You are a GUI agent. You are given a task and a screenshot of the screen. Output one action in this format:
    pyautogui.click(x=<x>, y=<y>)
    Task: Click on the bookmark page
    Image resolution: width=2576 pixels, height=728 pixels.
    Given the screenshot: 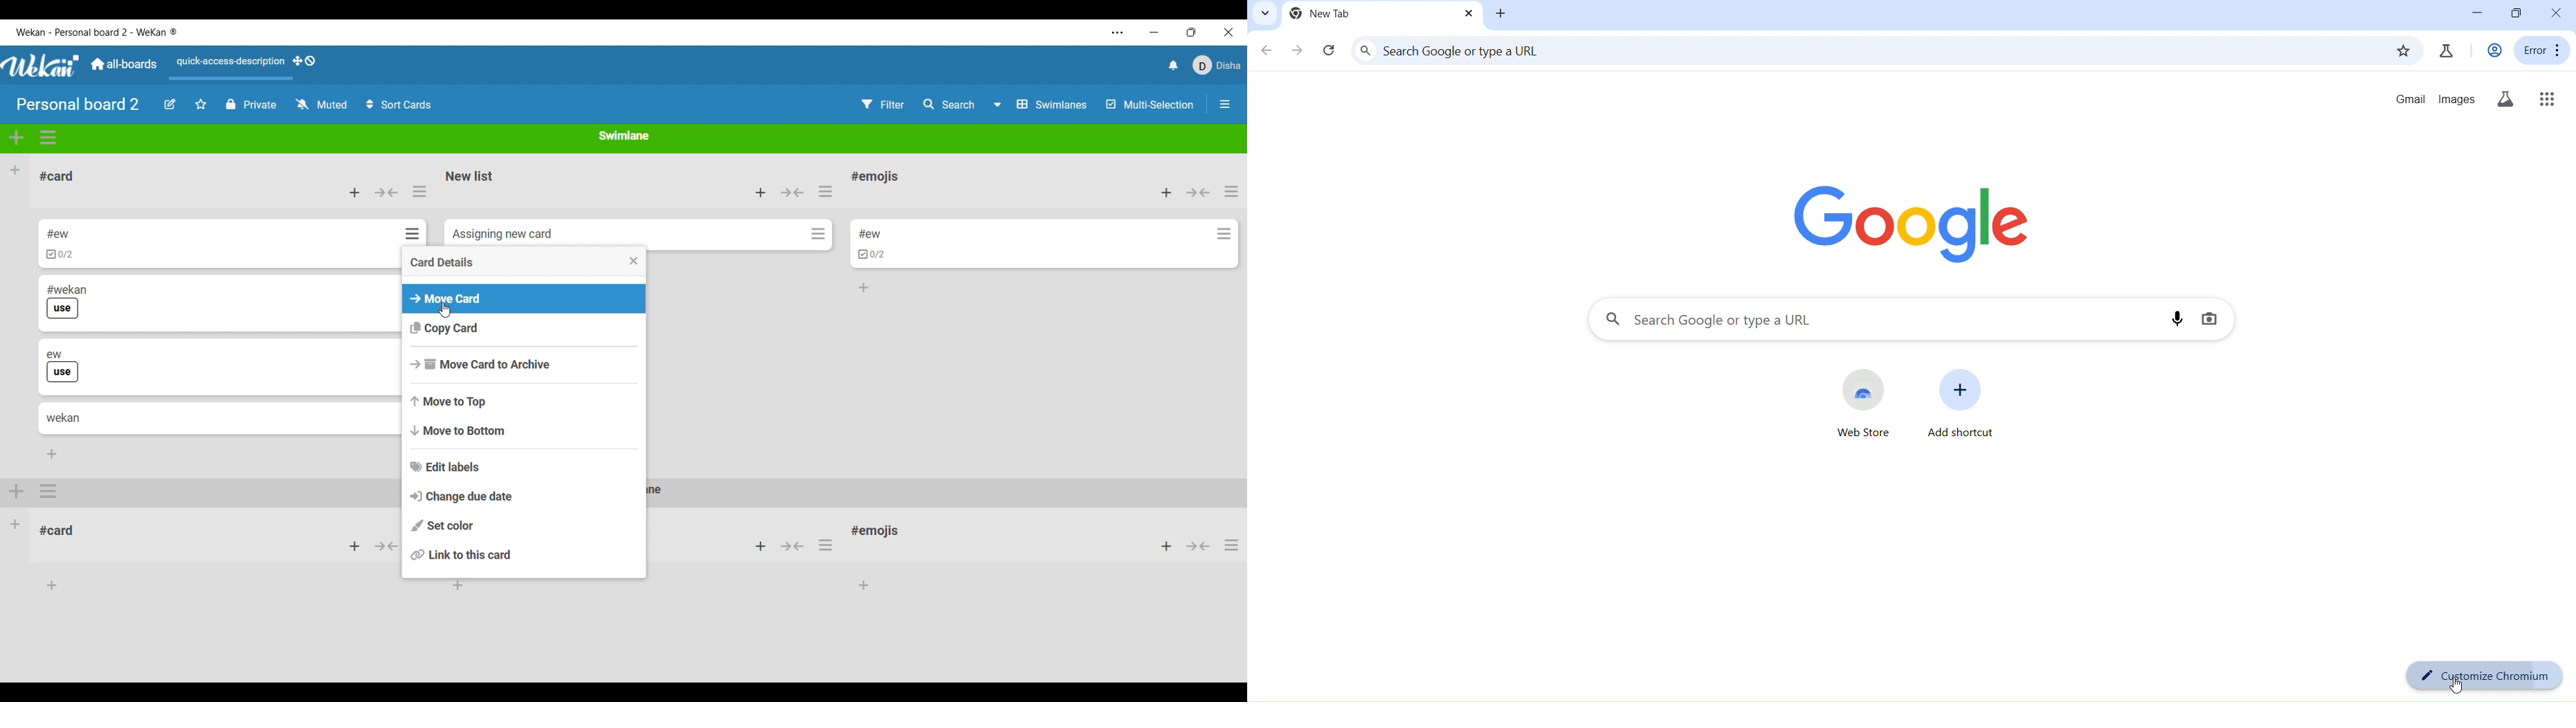 What is the action you would take?
    pyautogui.click(x=2402, y=53)
    